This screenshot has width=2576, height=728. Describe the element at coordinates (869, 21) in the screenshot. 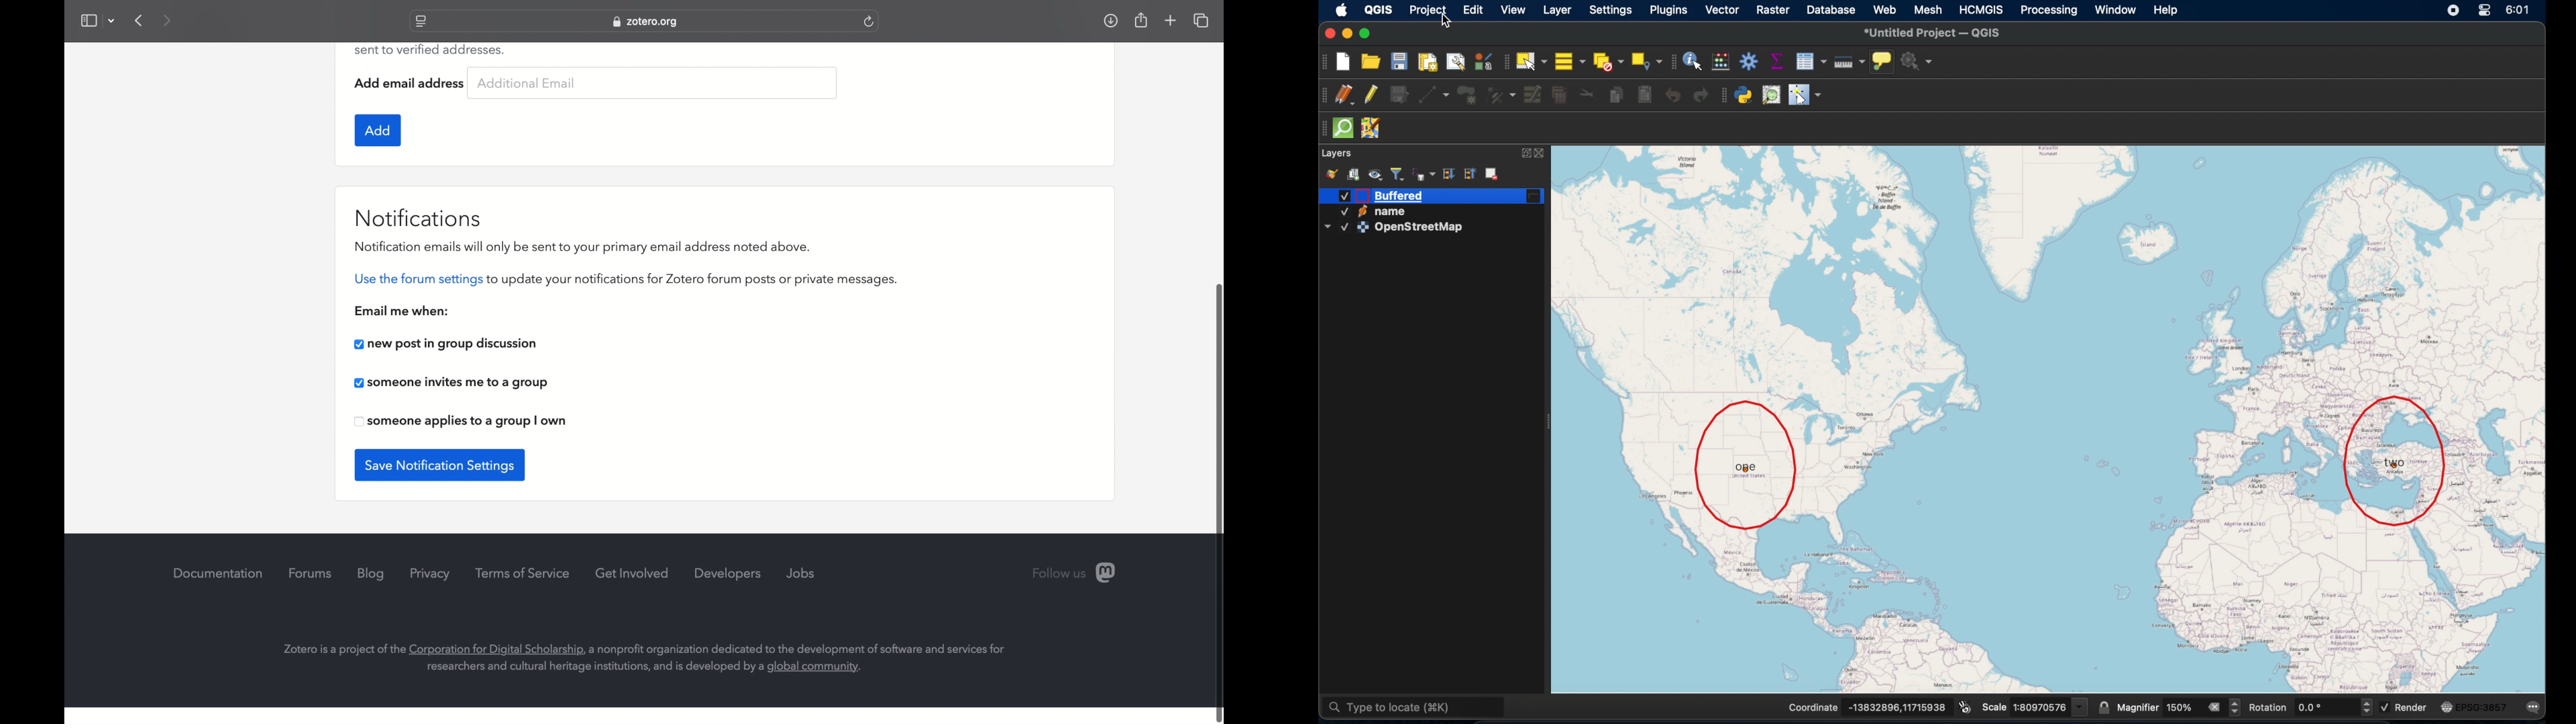

I see `refresh` at that location.